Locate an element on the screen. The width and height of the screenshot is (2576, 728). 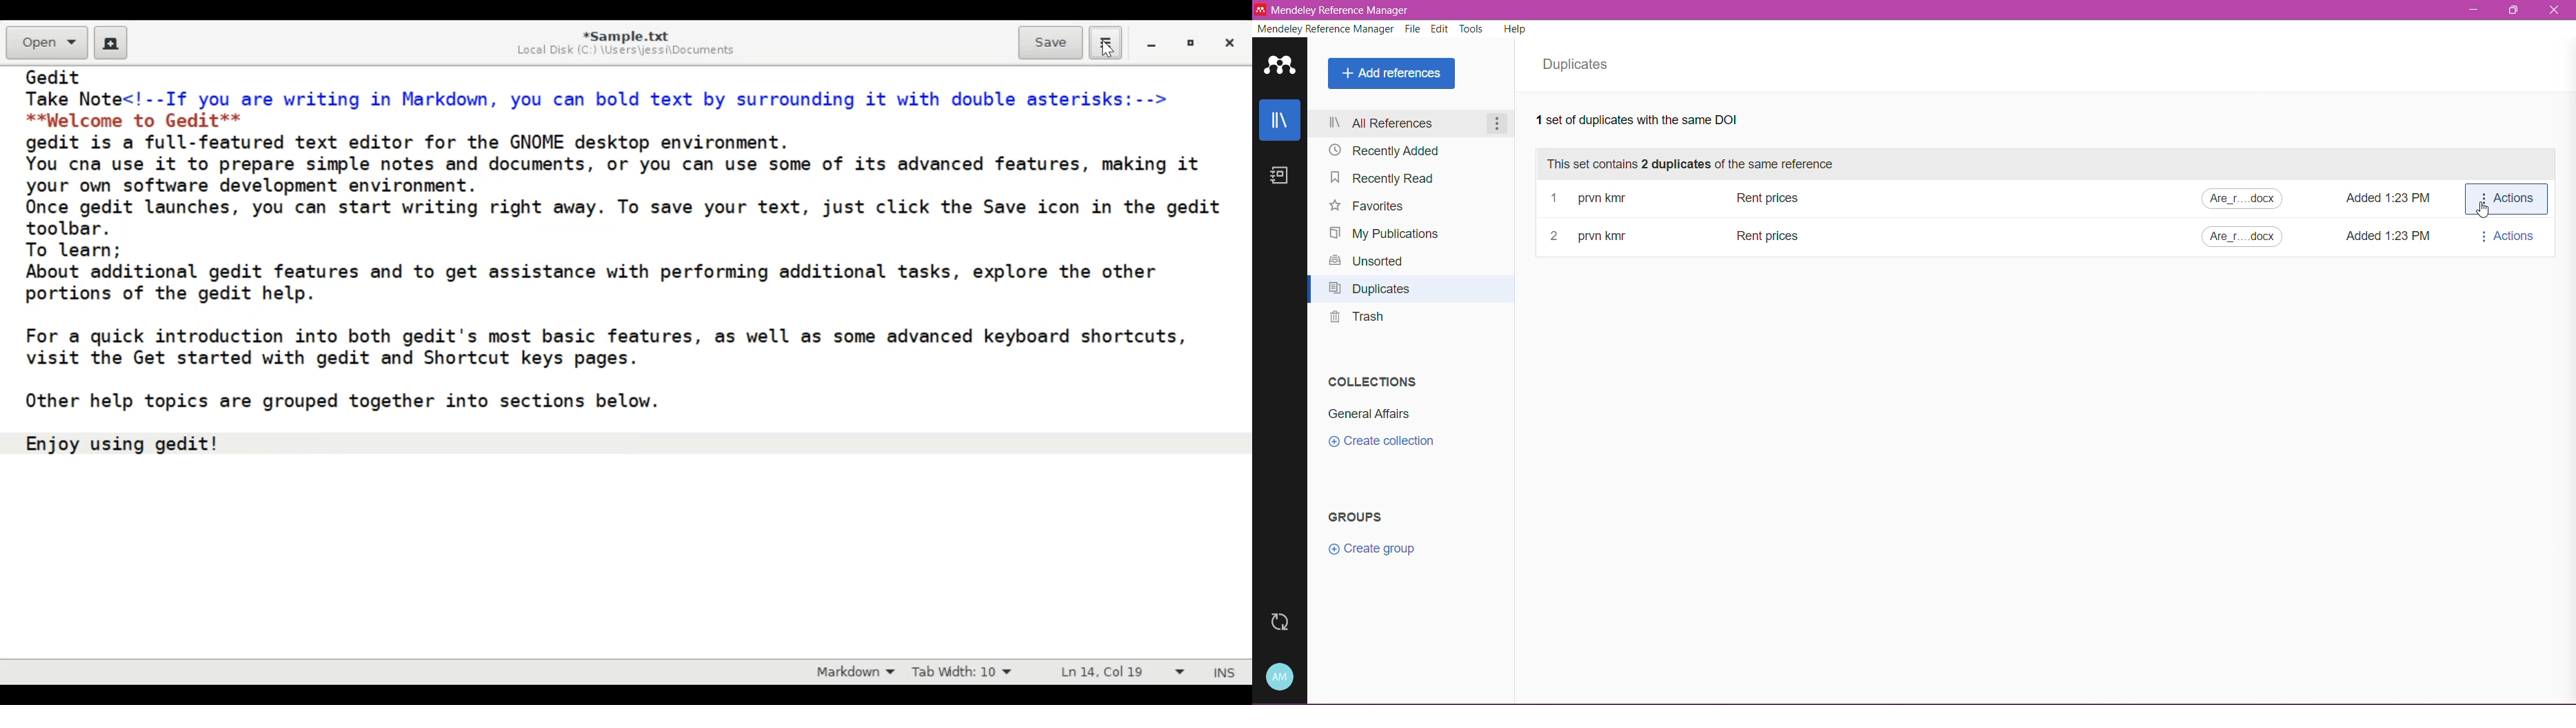
Restore Down is located at coordinates (2515, 10).